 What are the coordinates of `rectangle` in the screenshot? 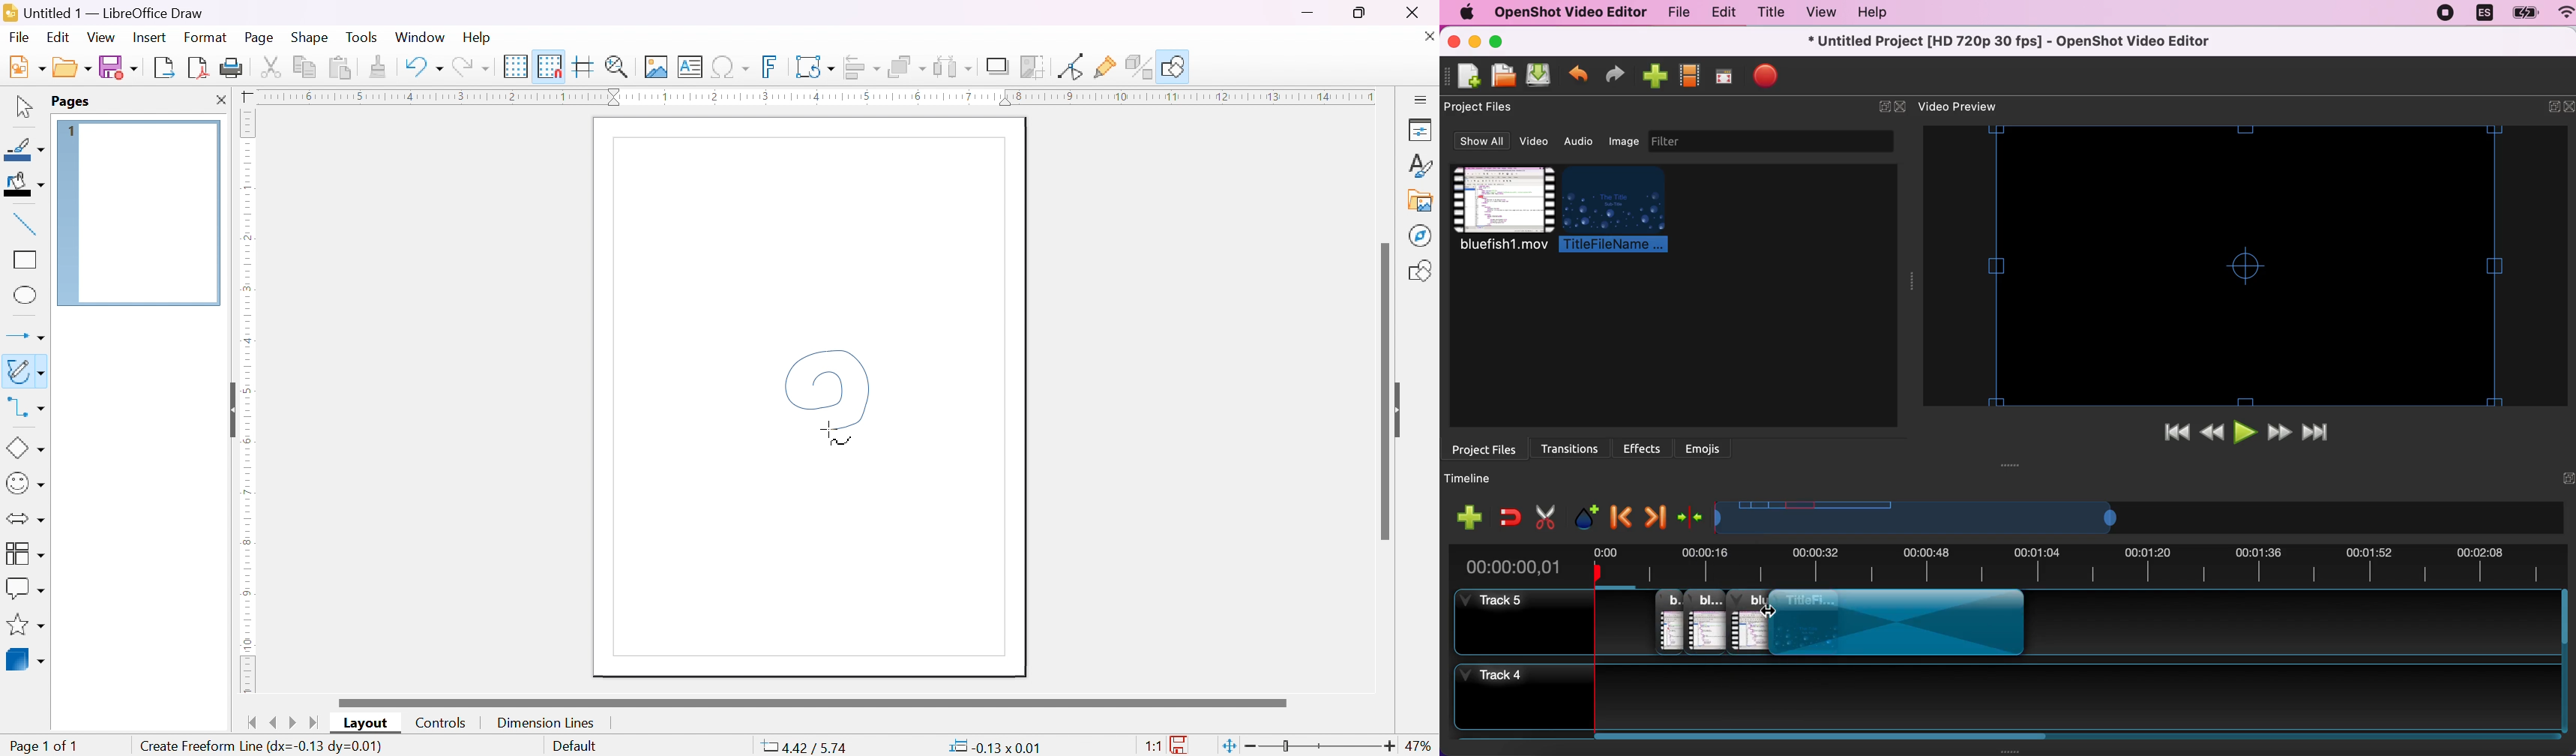 It's located at (25, 258).